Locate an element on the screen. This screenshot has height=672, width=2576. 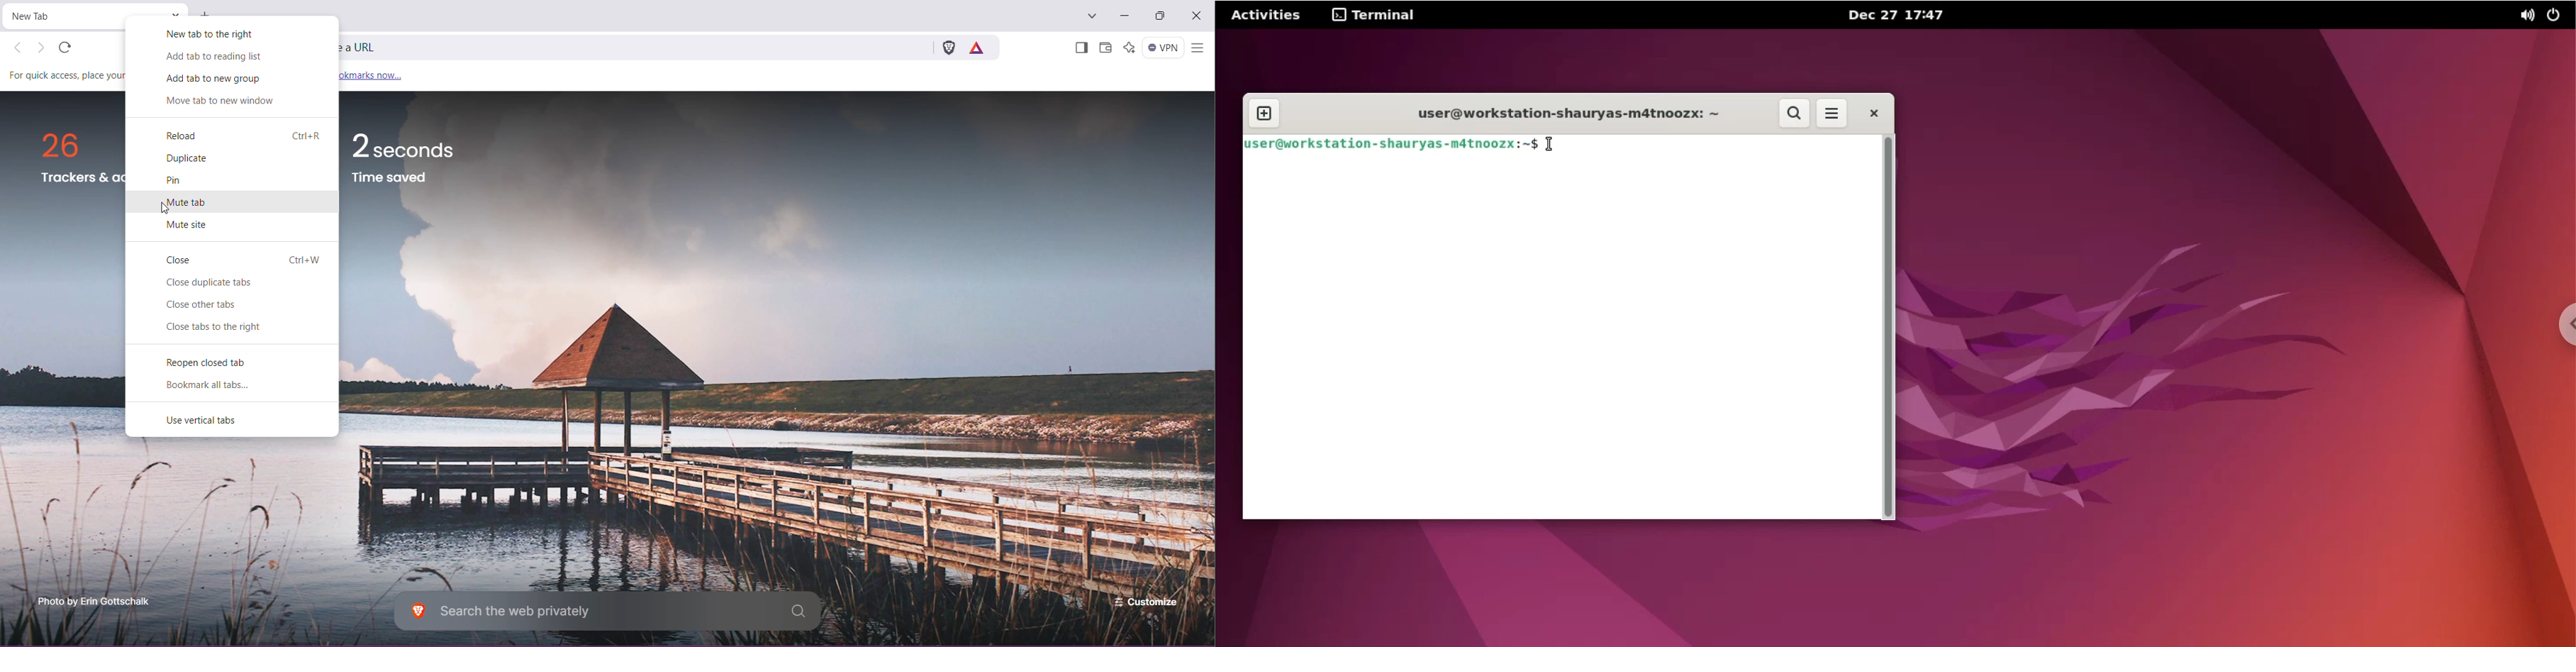
new tab is located at coordinates (1264, 114).